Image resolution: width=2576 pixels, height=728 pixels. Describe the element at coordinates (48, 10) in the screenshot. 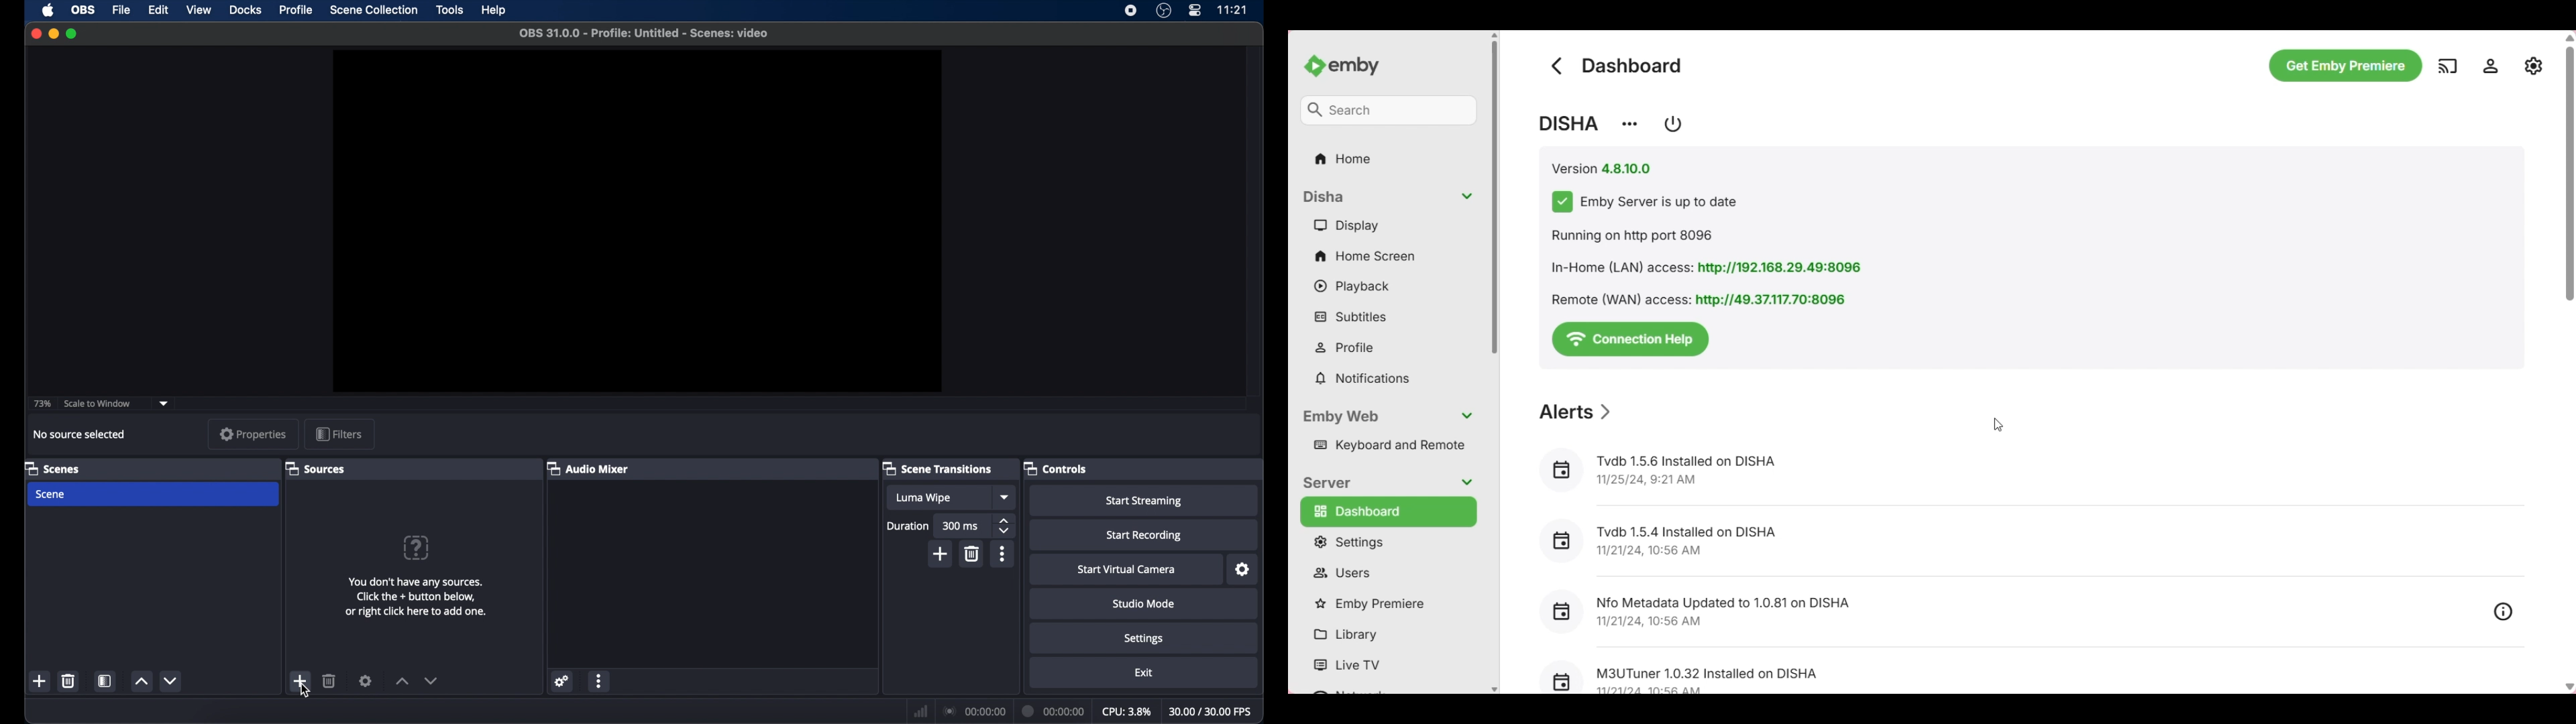

I see `apple icon` at that location.